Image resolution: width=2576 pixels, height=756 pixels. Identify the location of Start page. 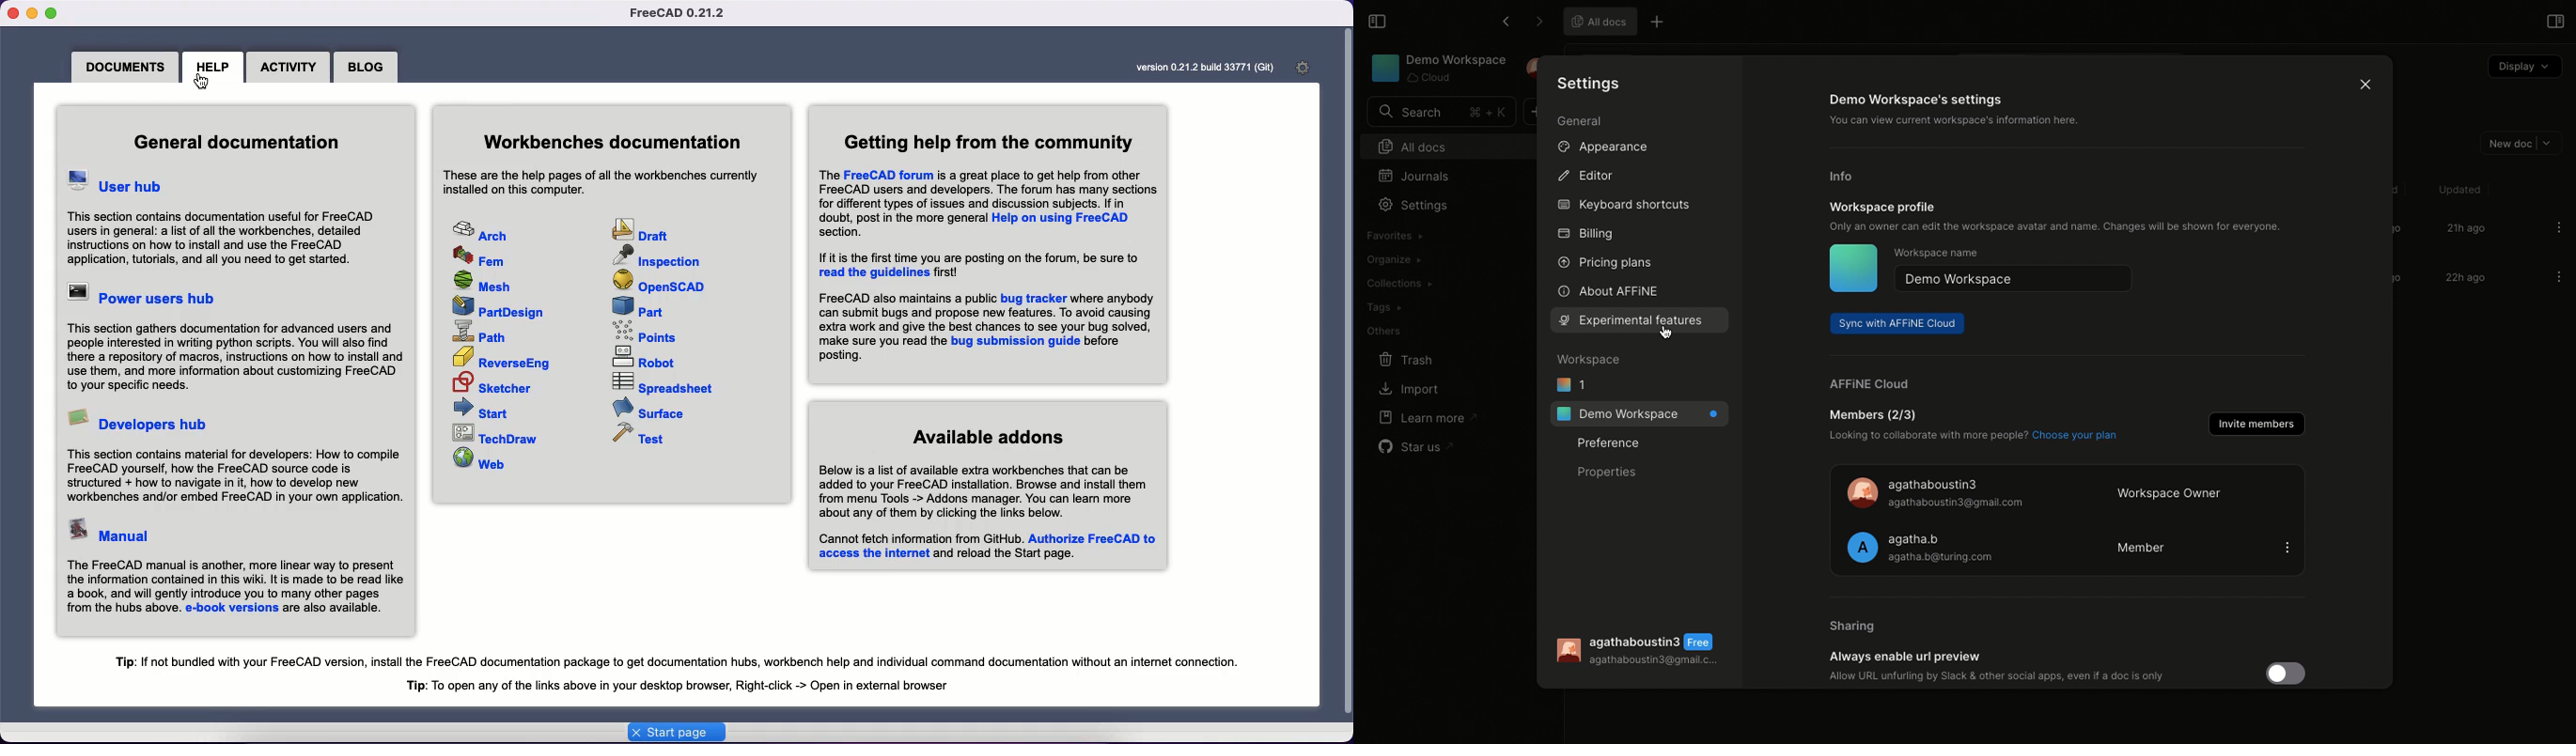
(676, 733).